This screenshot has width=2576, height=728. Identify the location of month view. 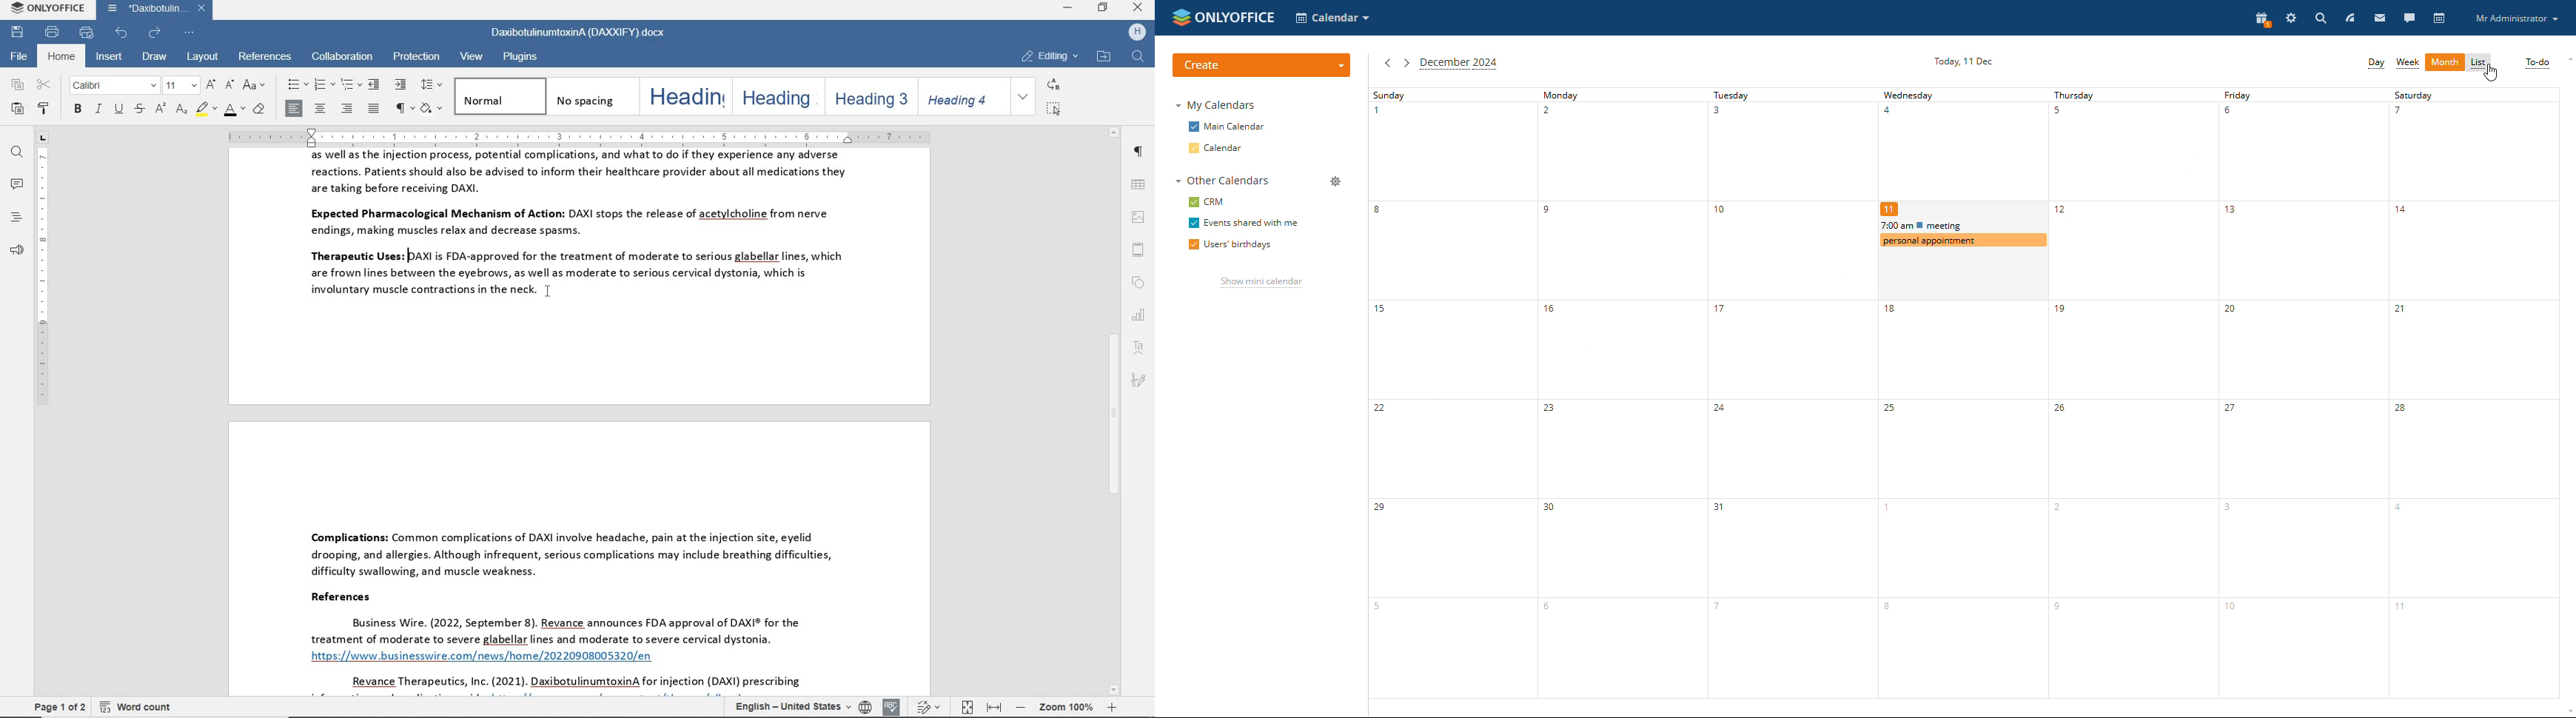
(2444, 63).